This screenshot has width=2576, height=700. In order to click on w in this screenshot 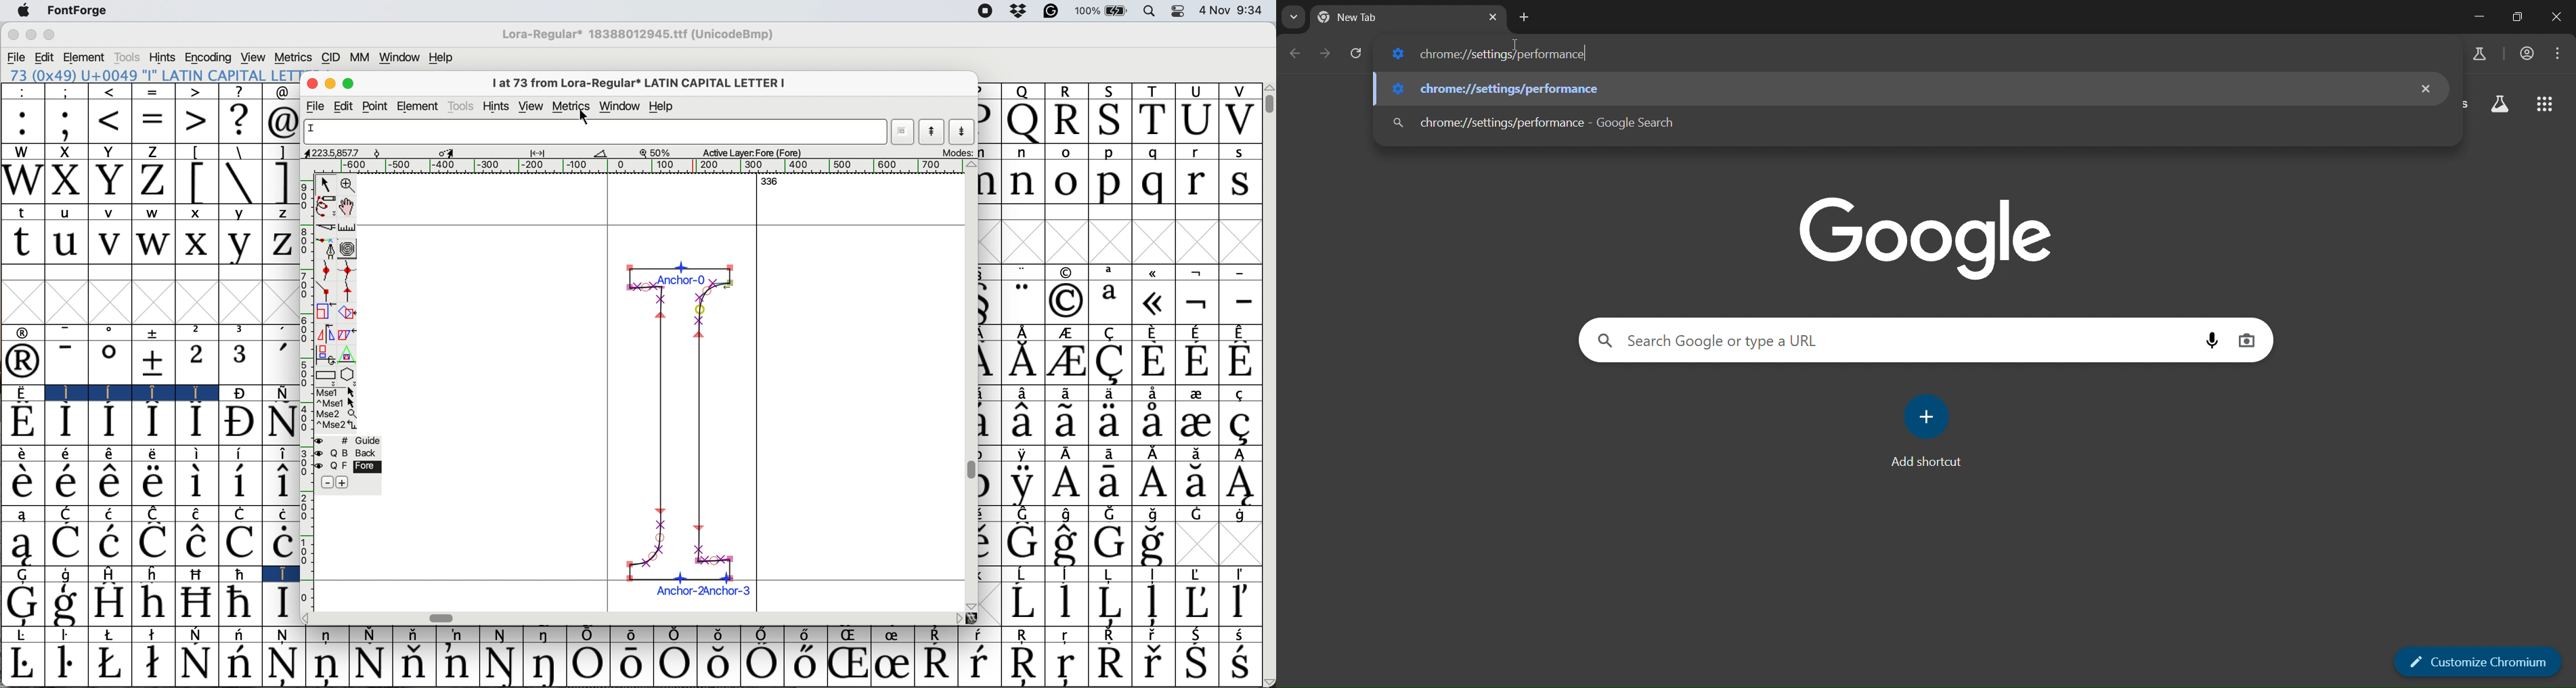, I will do `click(154, 244)`.